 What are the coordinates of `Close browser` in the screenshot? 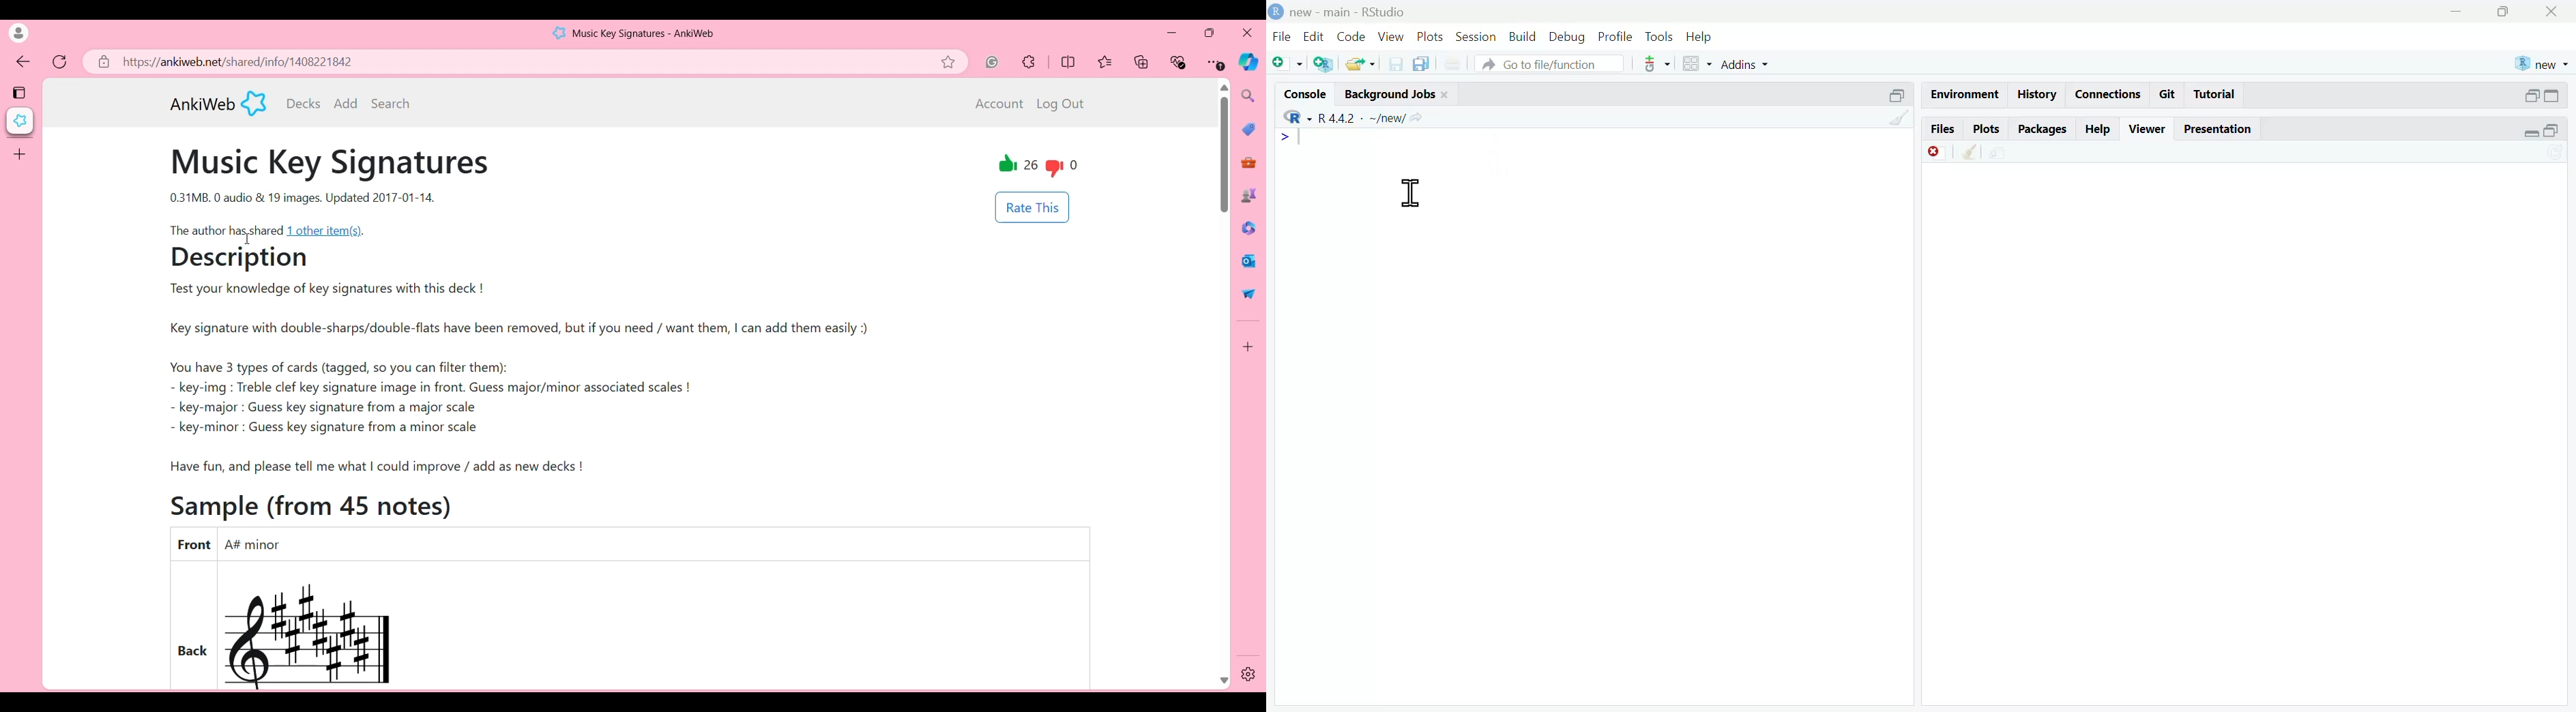 It's located at (1247, 32).